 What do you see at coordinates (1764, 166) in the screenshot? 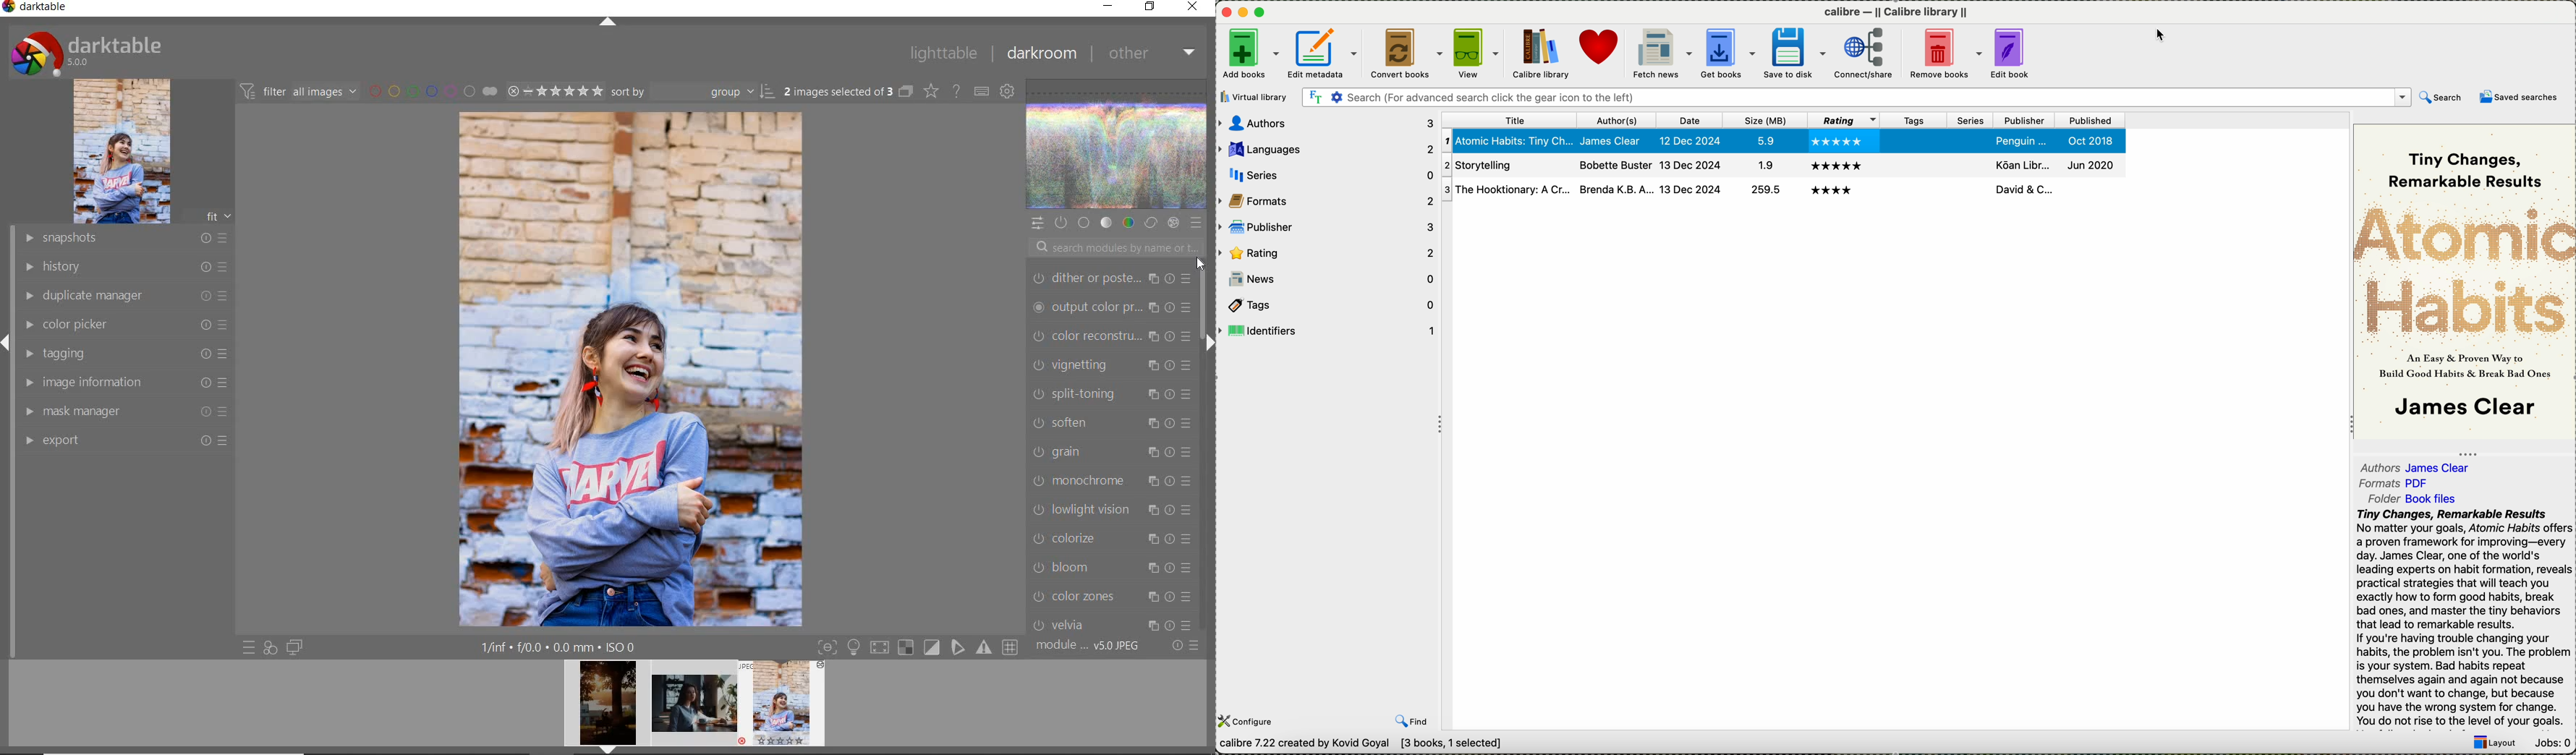
I see `259.5` at bounding box center [1764, 166].